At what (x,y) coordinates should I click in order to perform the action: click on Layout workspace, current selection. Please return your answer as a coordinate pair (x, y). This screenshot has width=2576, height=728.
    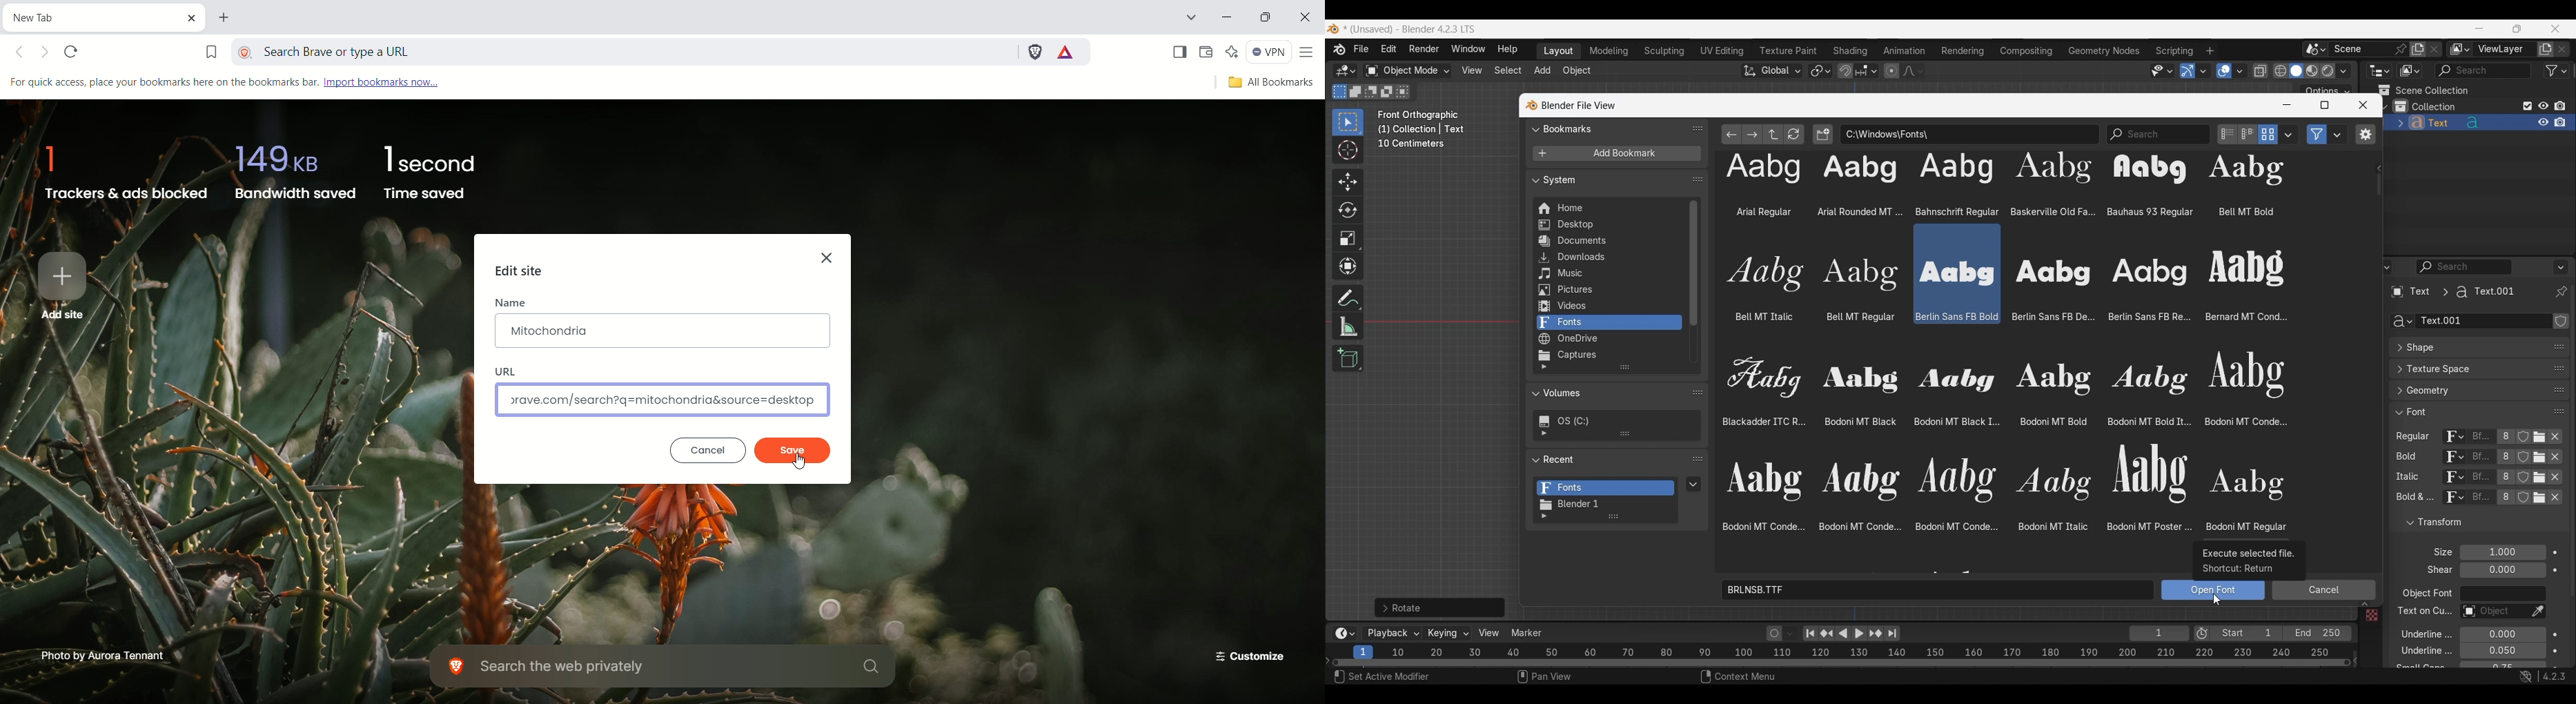
    Looking at the image, I should click on (1558, 51).